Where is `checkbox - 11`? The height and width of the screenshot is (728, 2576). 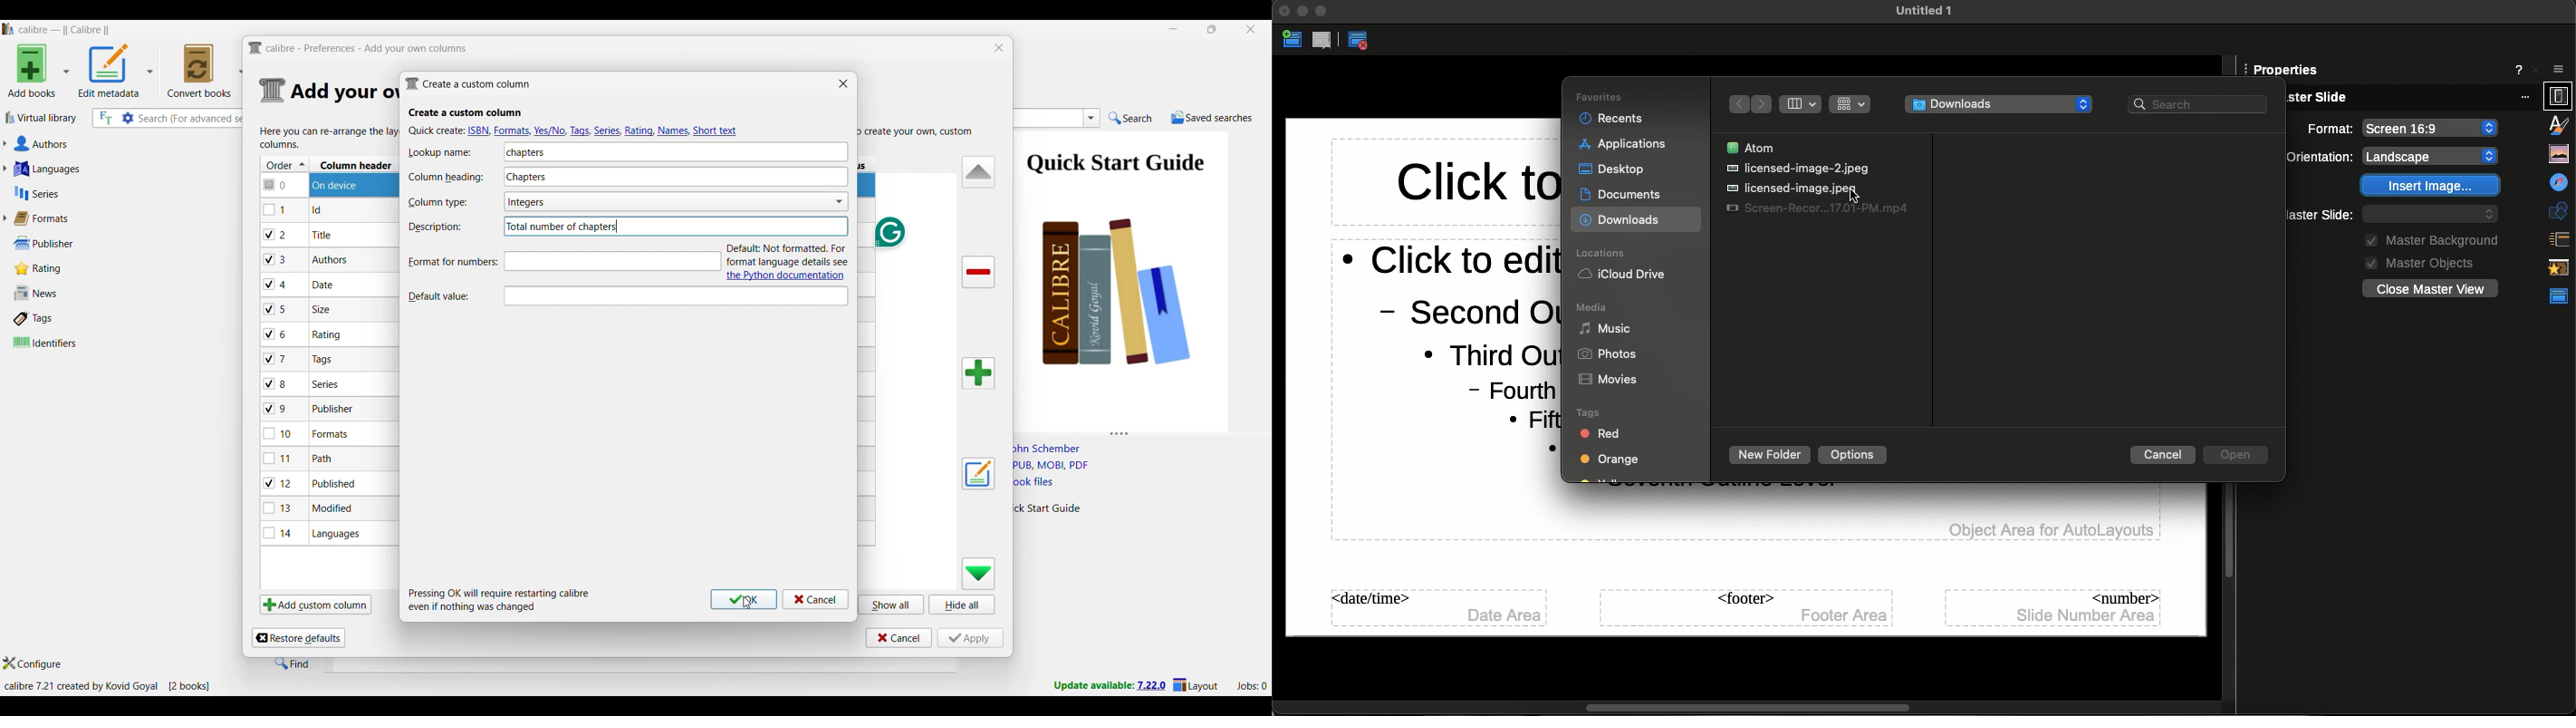 checkbox - 11 is located at coordinates (280, 458).